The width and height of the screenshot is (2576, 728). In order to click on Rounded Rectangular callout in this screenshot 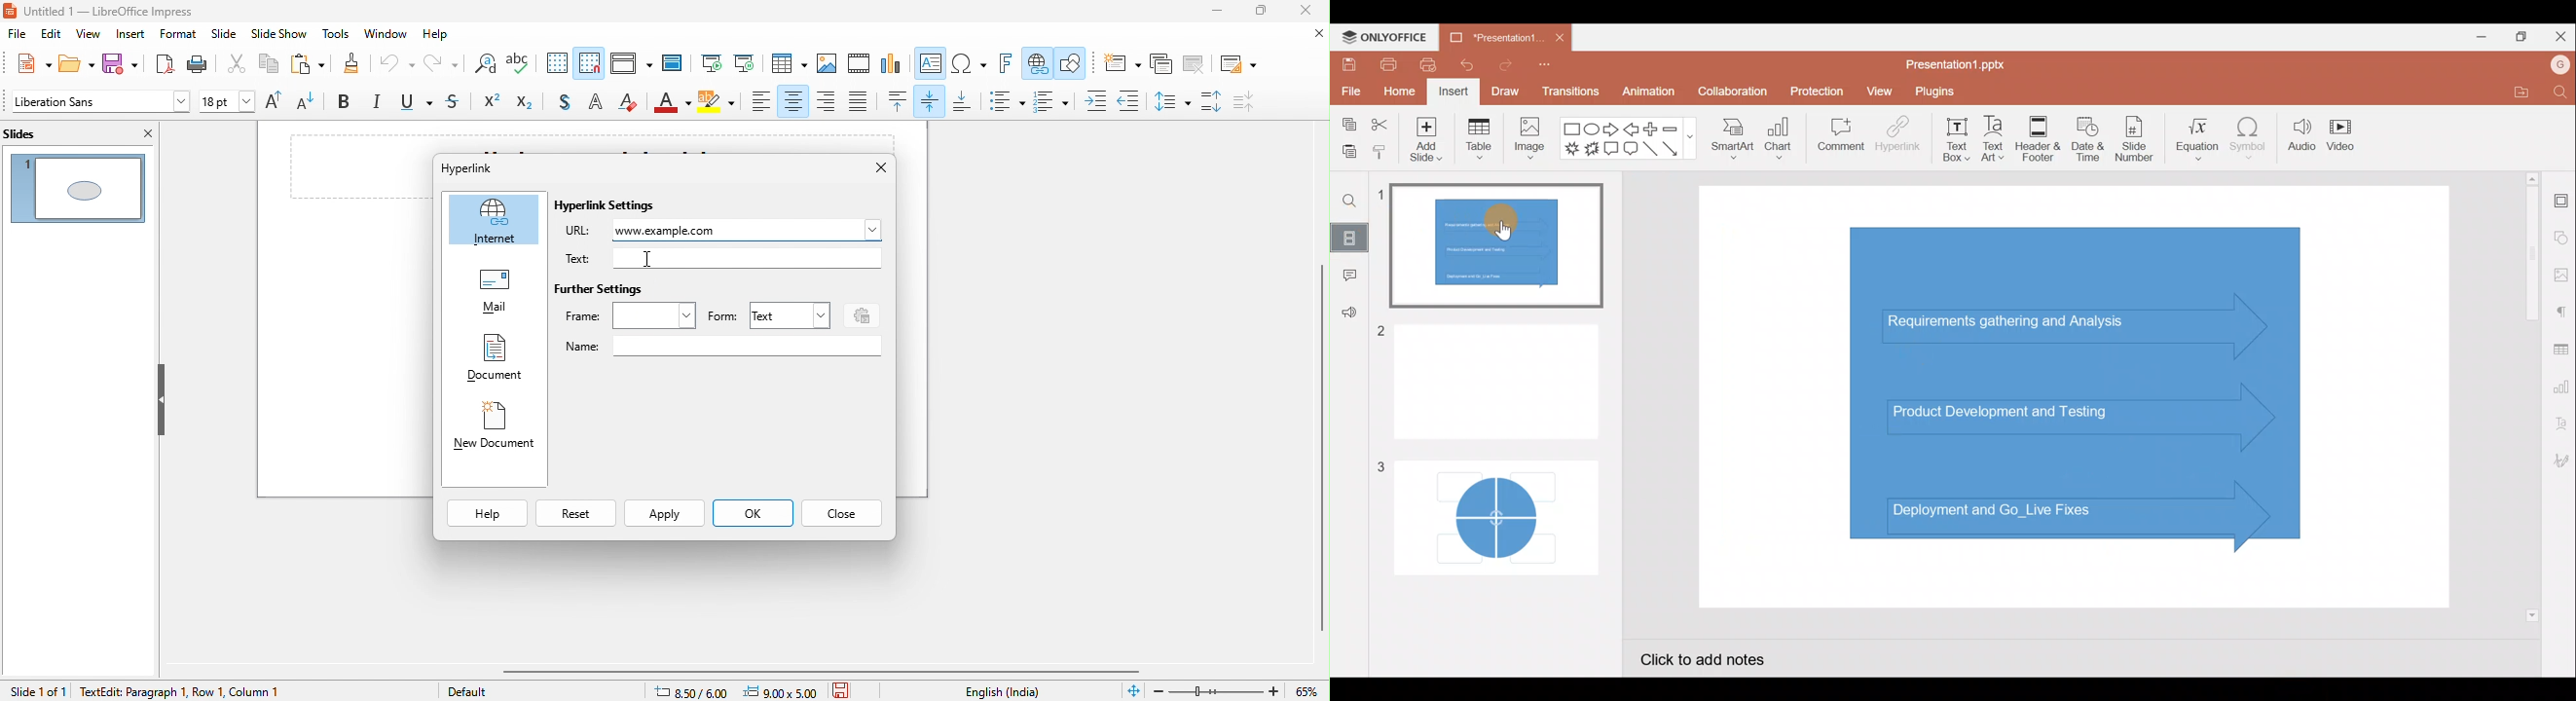, I will do `click(1630, 151)`.